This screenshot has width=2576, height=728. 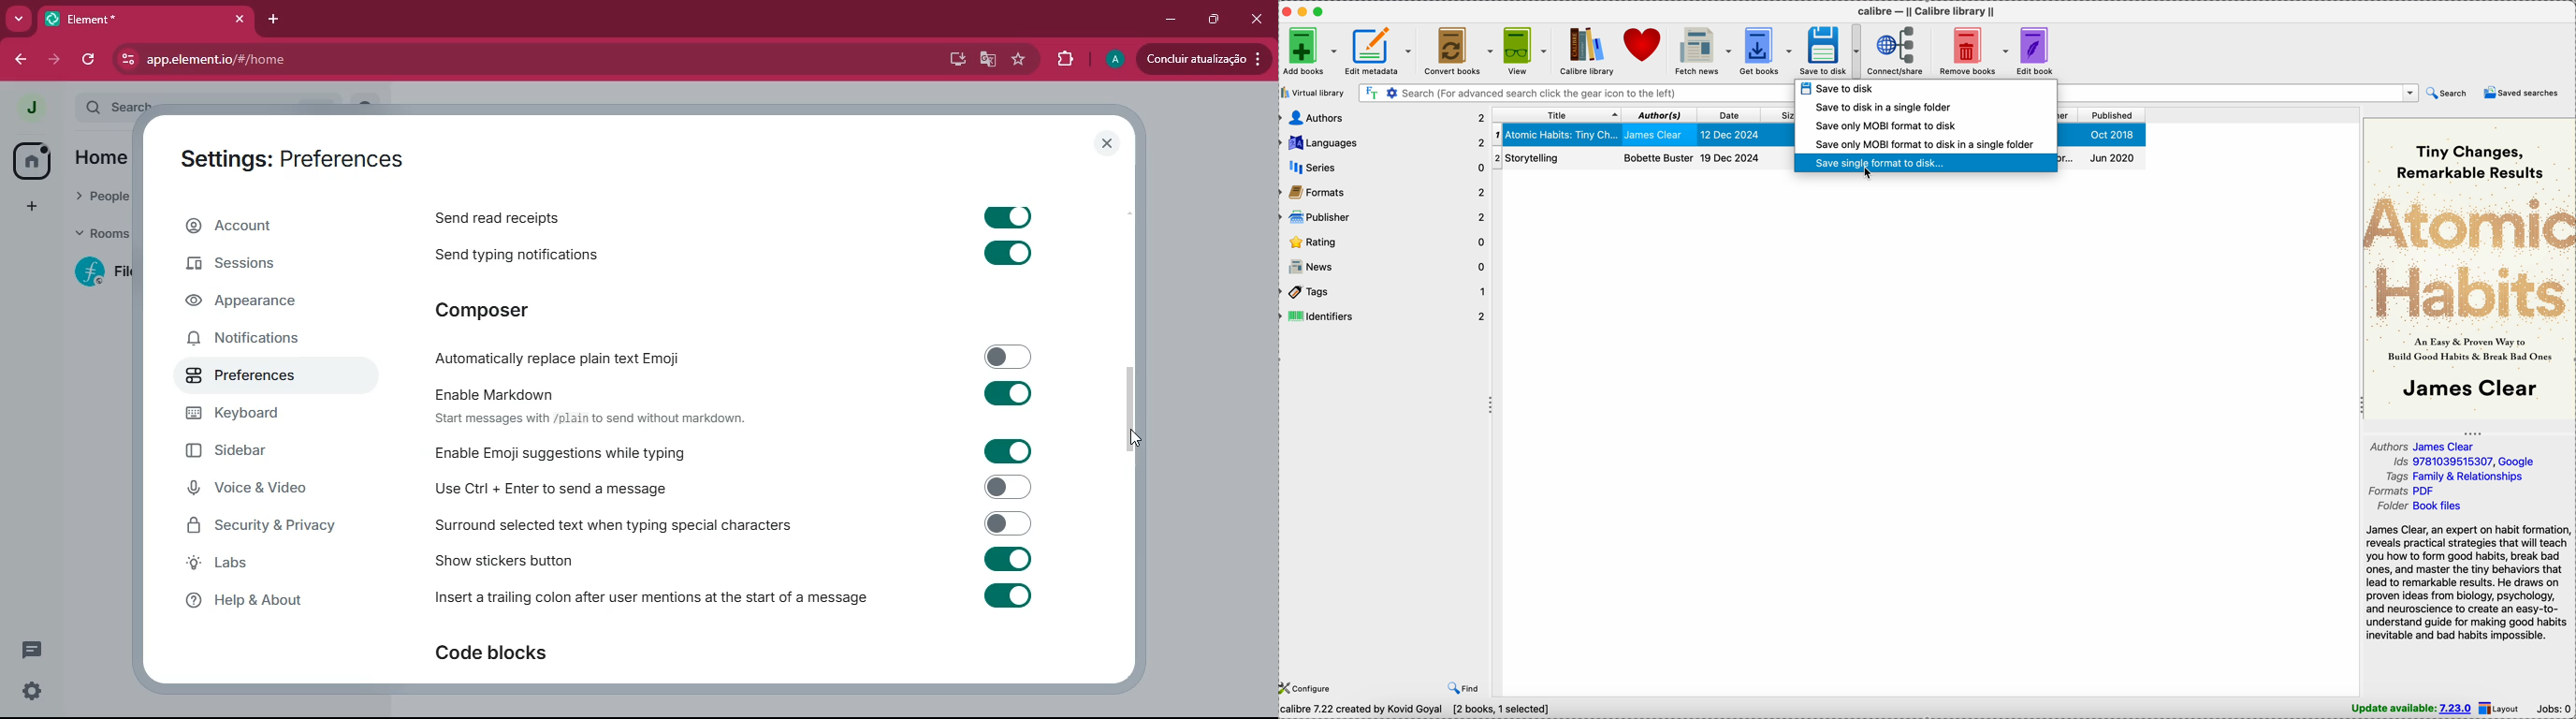 I want to click on refresh, so click(x=95, y=59).